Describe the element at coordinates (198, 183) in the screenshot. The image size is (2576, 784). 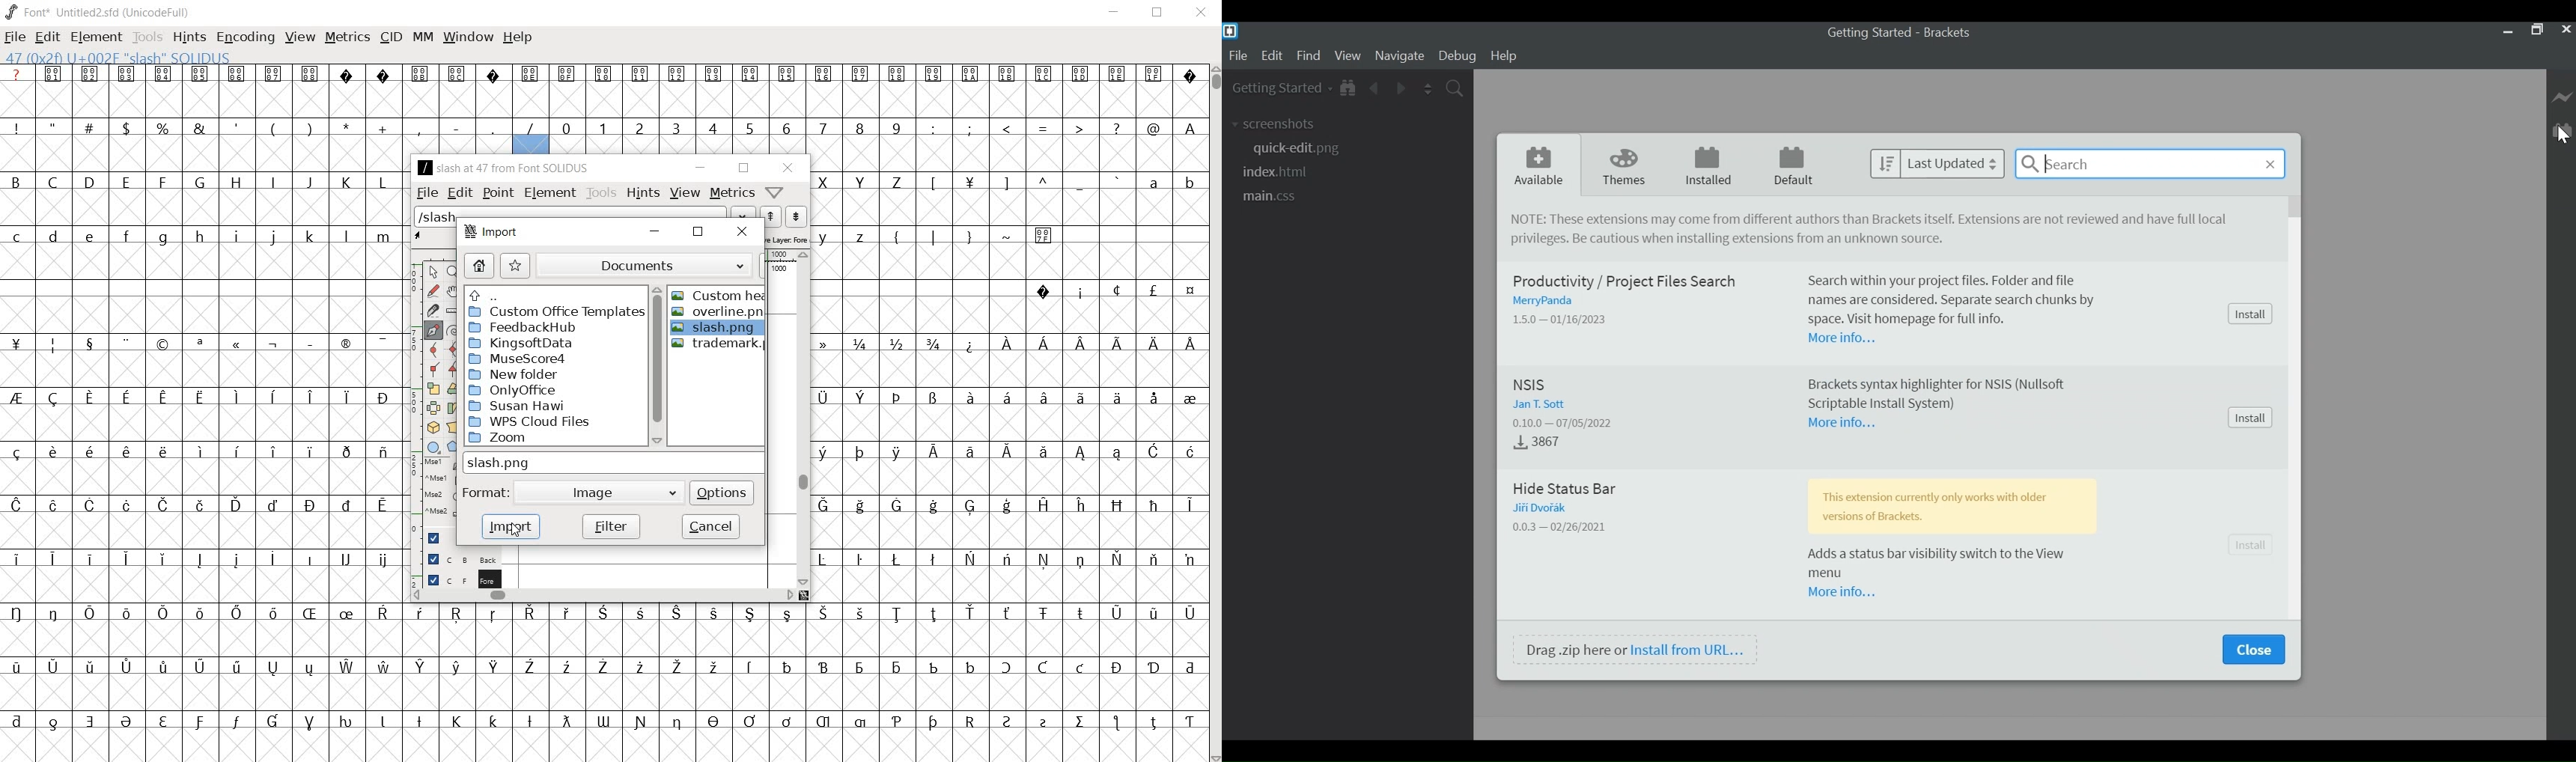
I see `Capital letter B - L` at that location.